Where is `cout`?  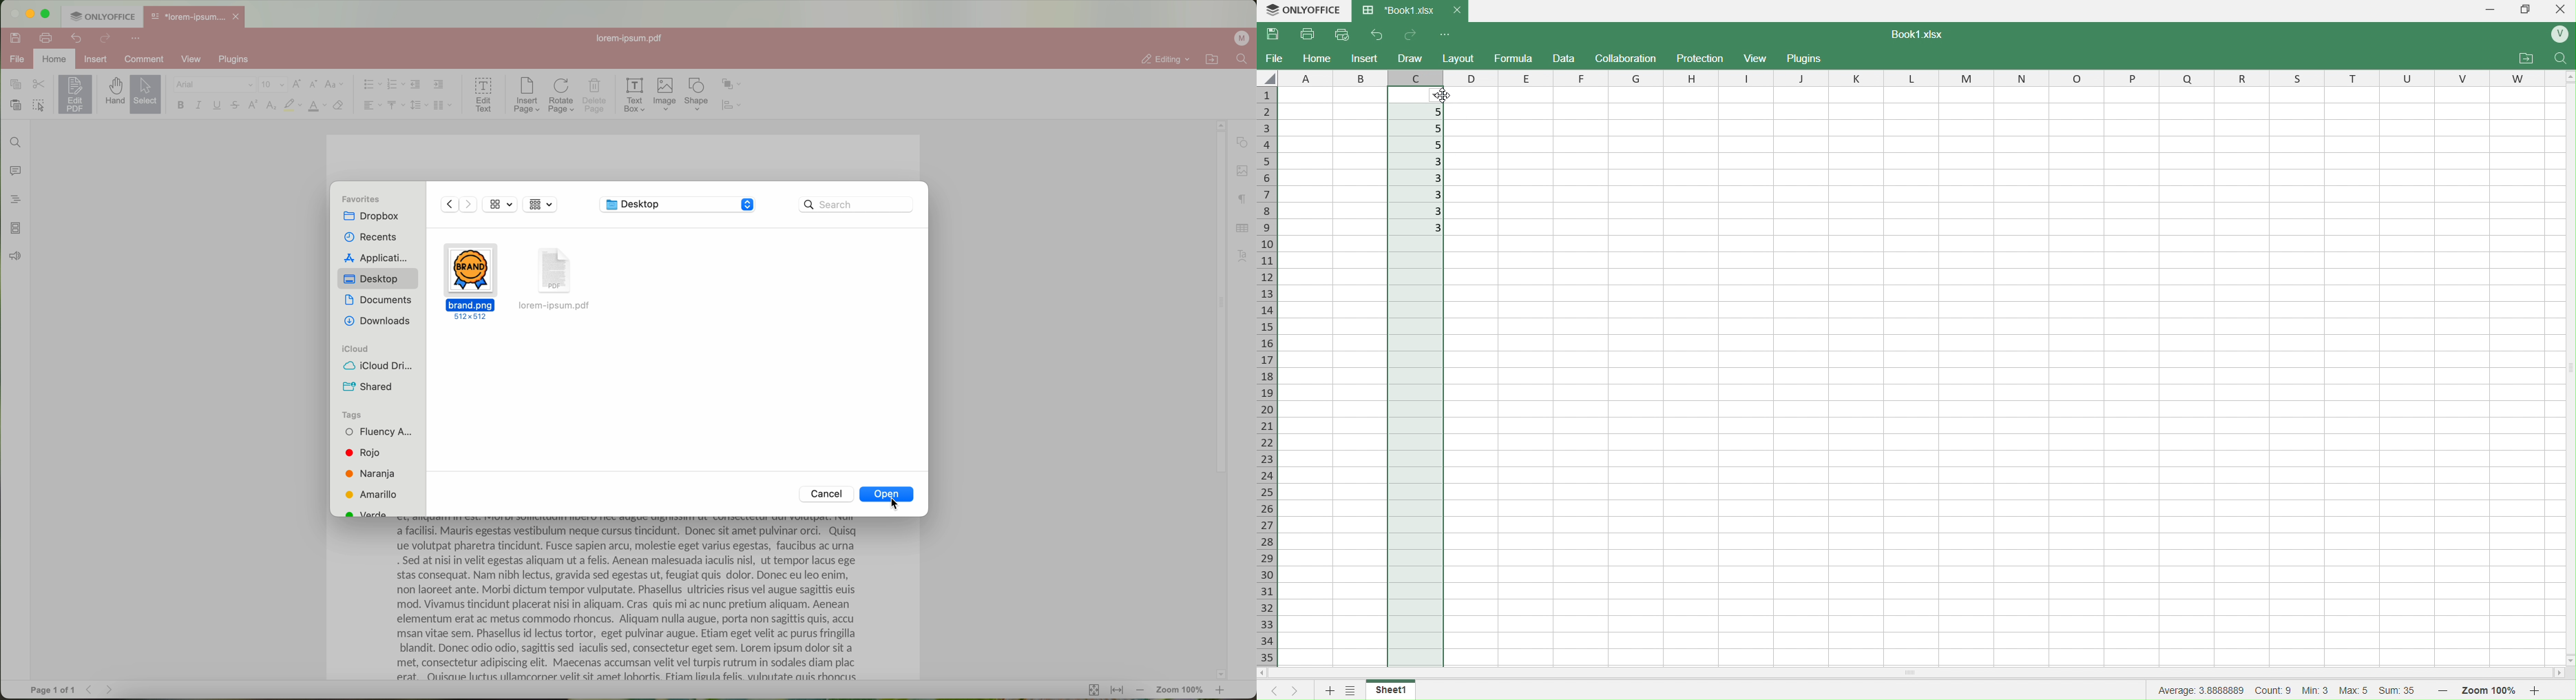
cout is located at coordinates (2274, 690).